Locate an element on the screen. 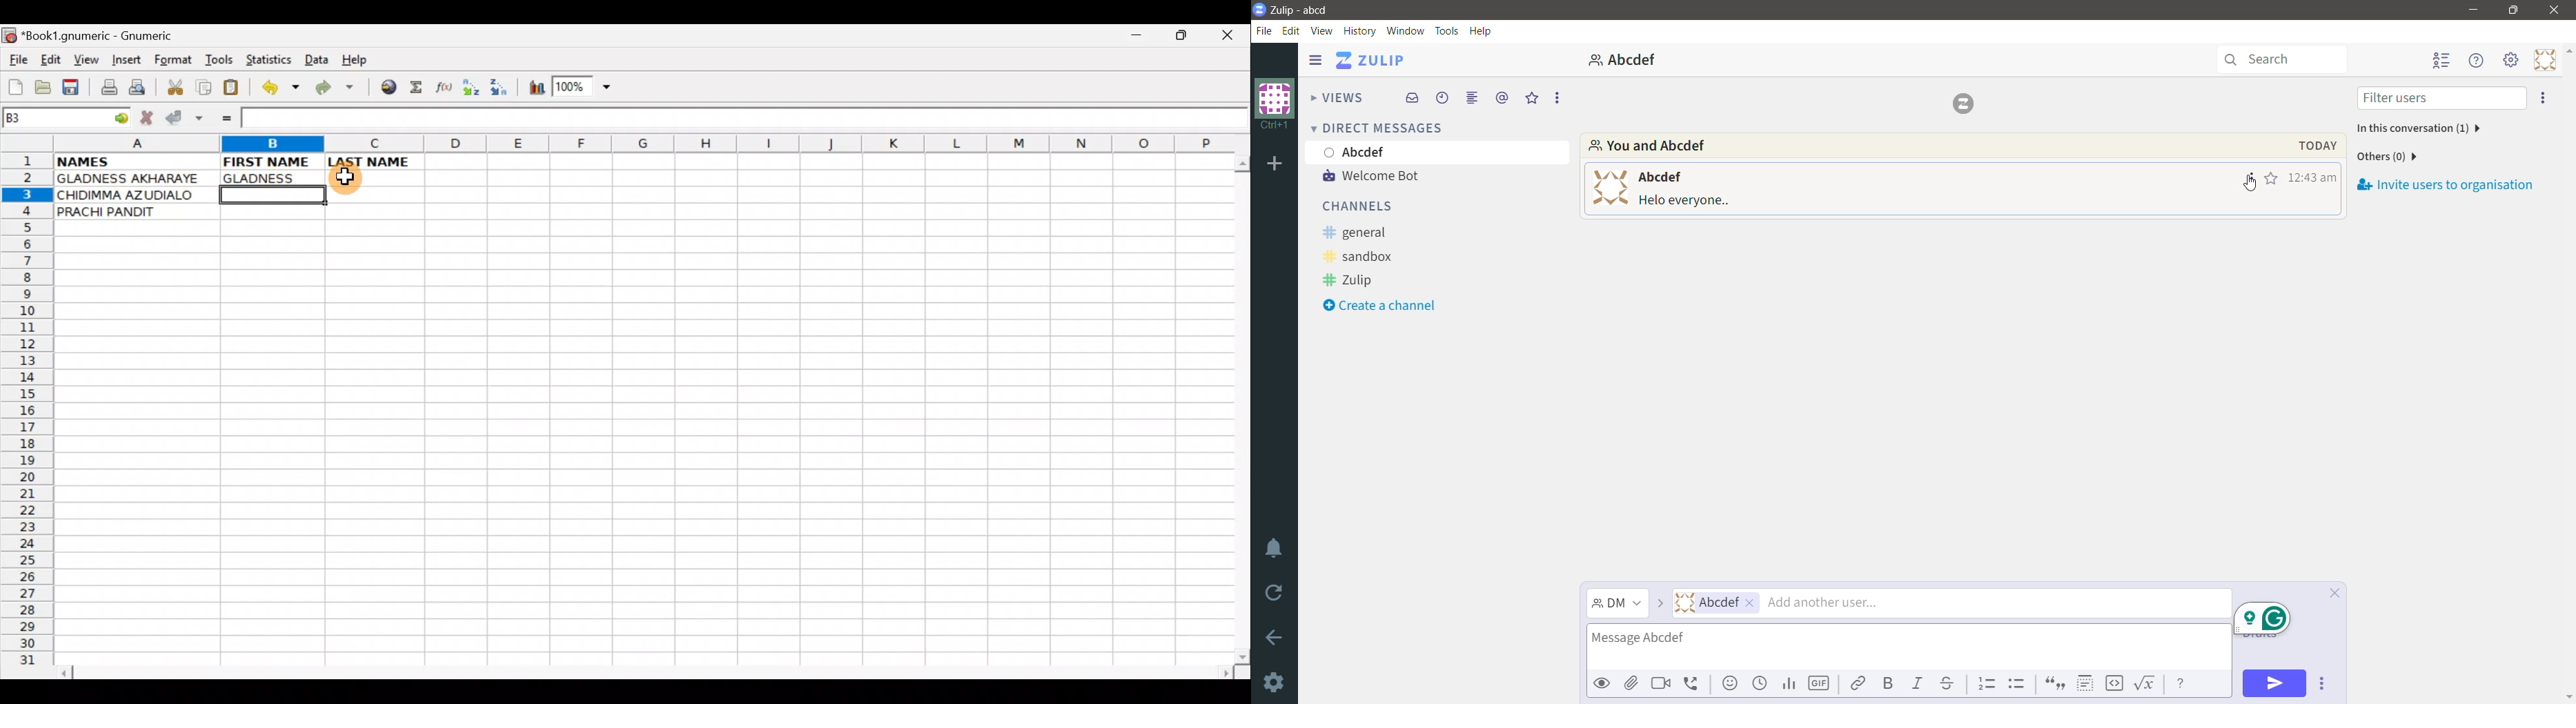 The image size is (2576, 728). Help is located at coordinates (1484, 30).